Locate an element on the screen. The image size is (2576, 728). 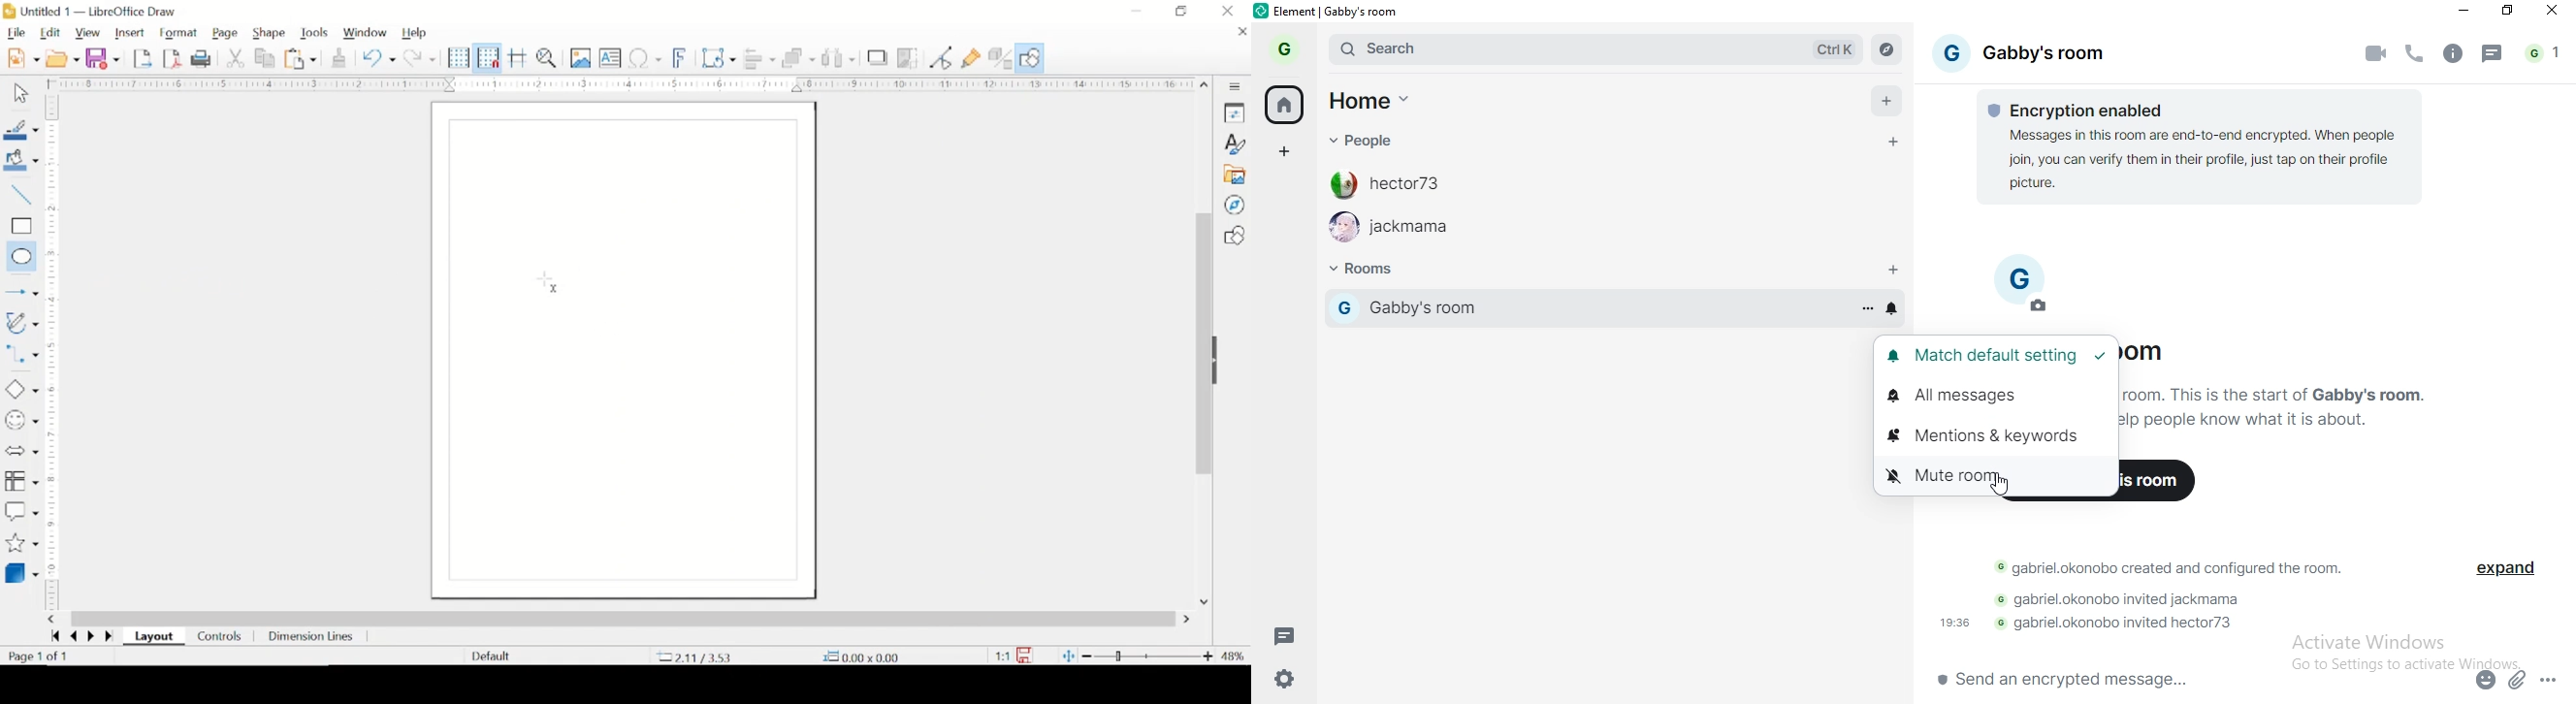
untitled 1 - libreoffice draw is located at coordinates (93, 11).